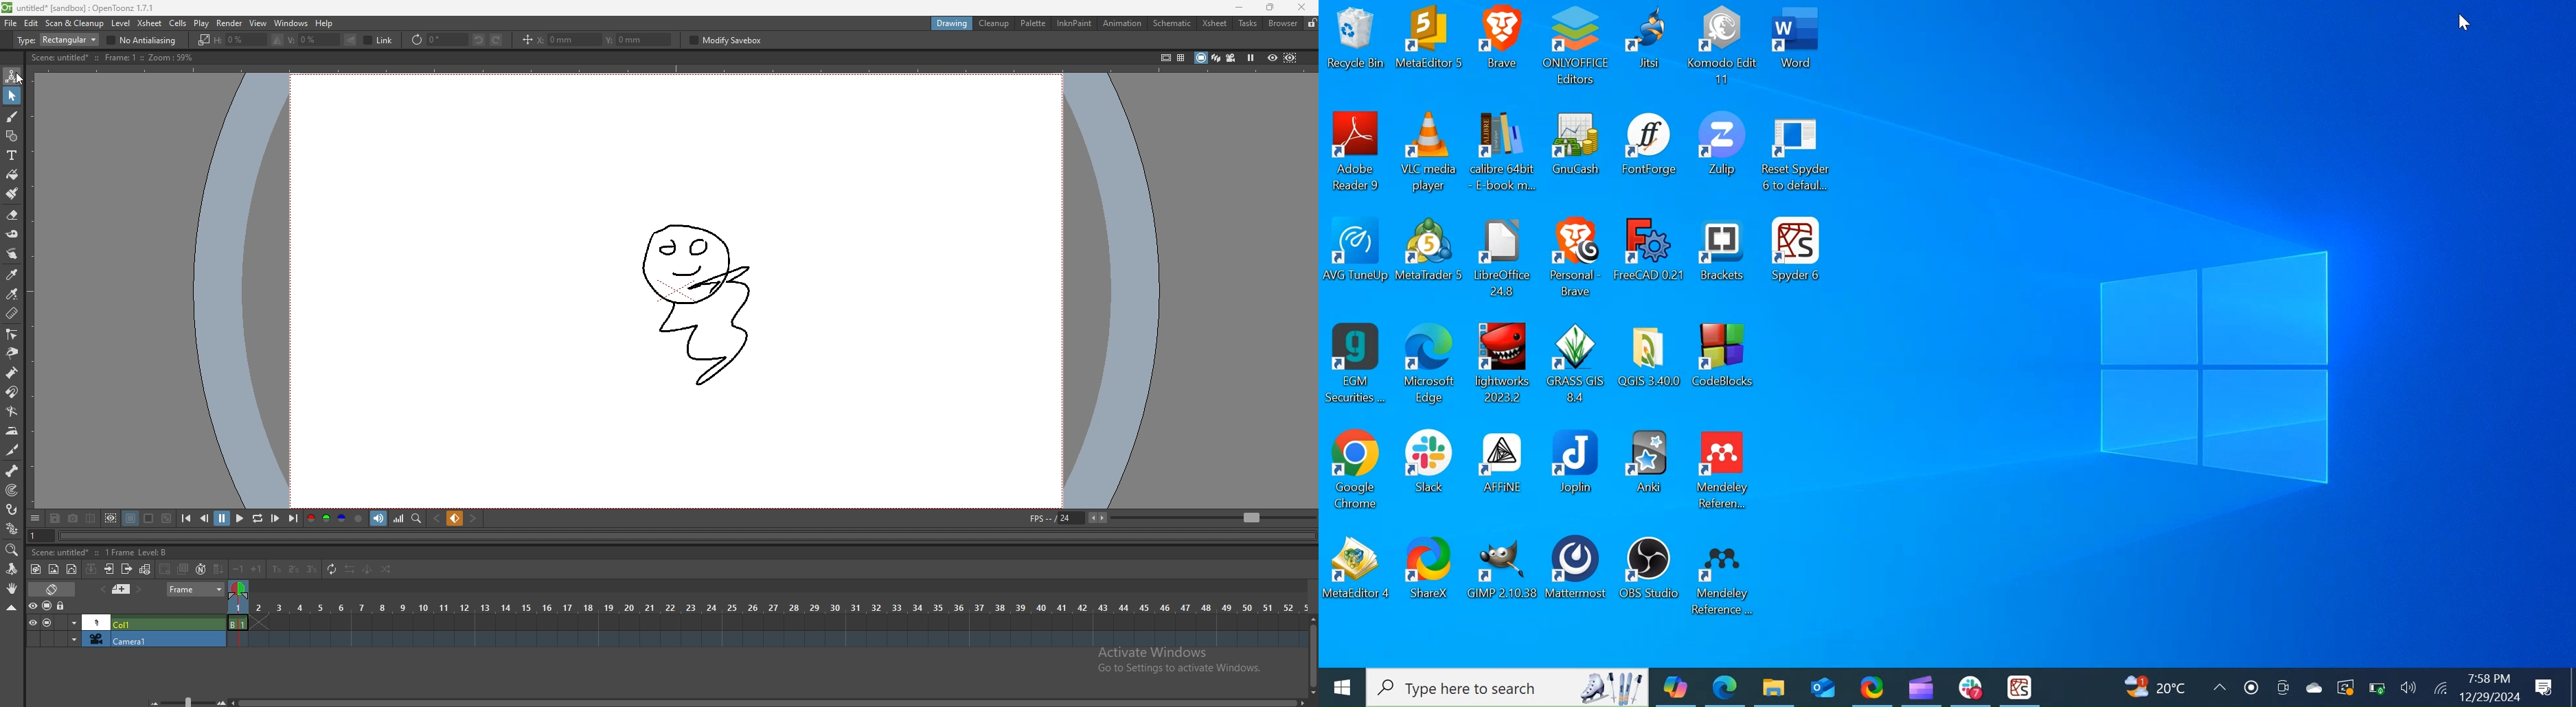  What do you see at coordinates (1506, 154) in the screenshot?
I see `Calibre Desktop icon` at bounding box center [1506, 154].